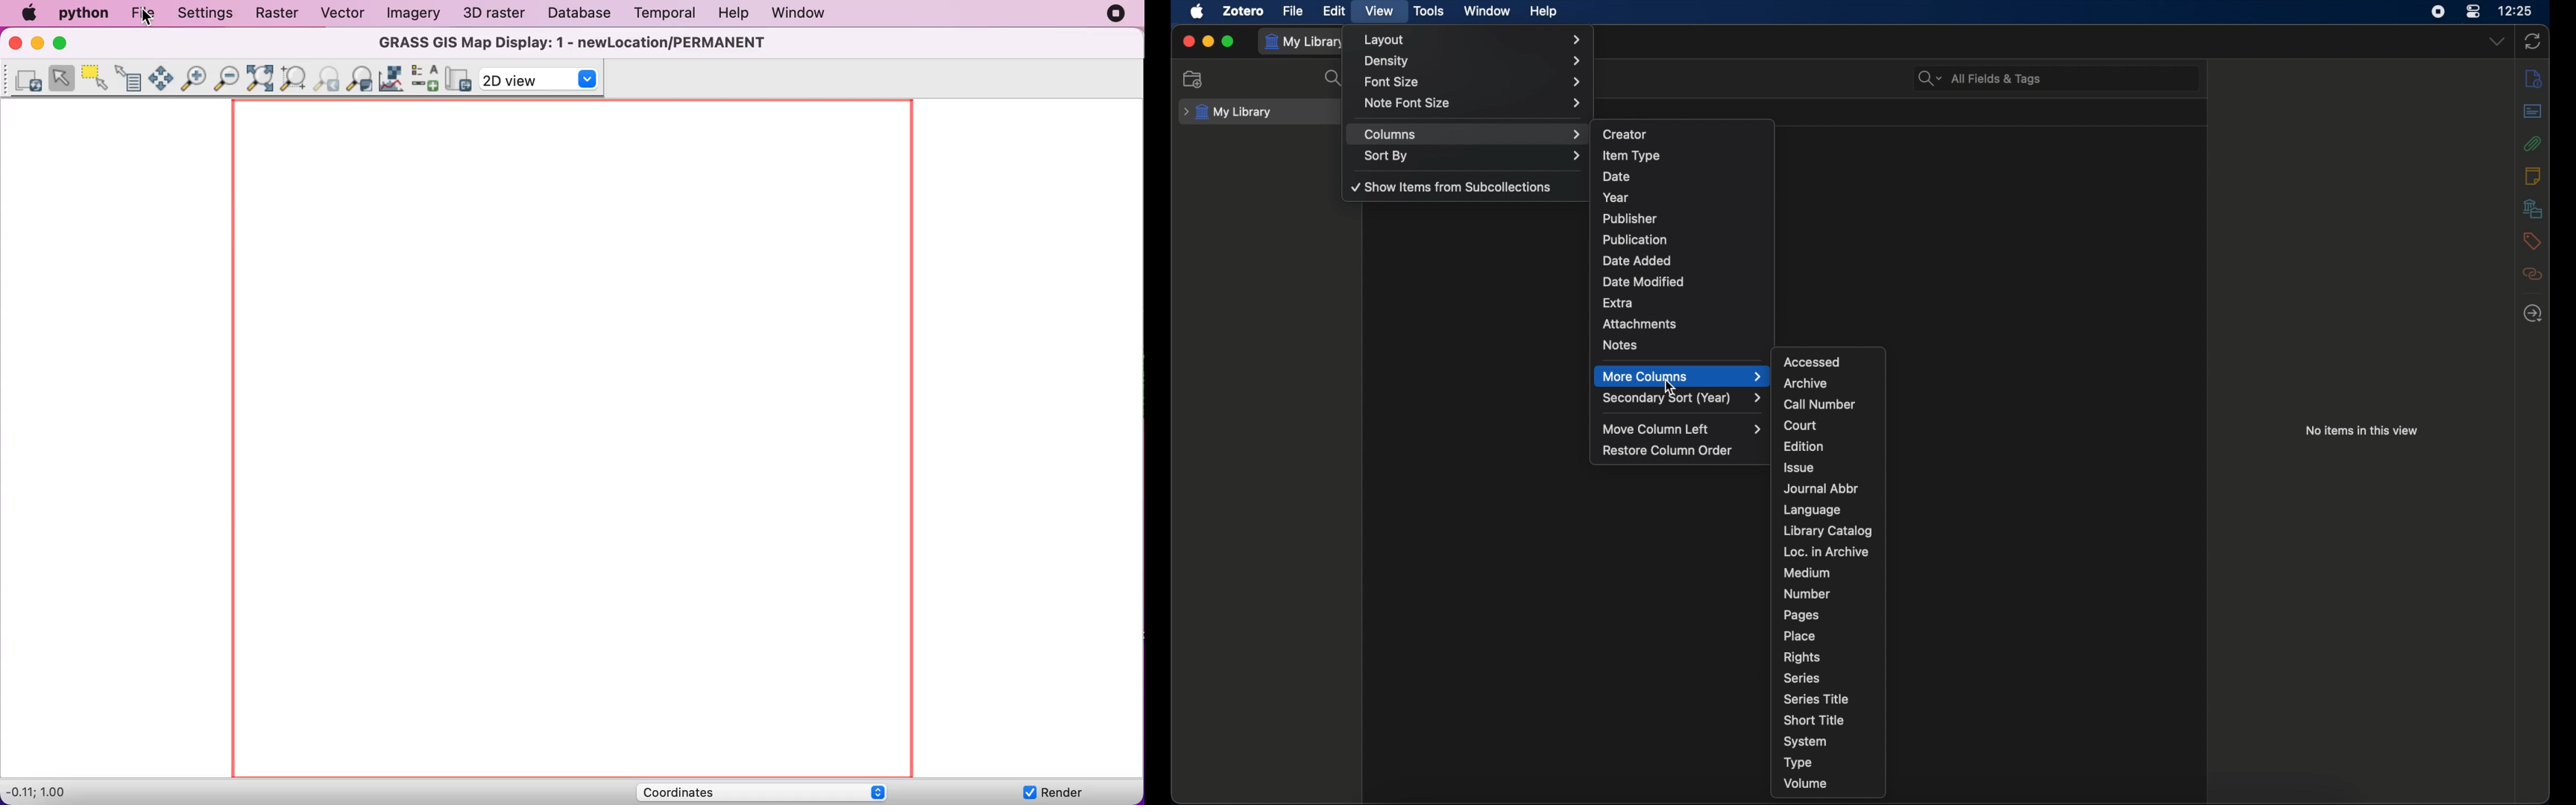  Describe the element at coordinates (1806, 783) in the screenshot. I see `volume` at that location.